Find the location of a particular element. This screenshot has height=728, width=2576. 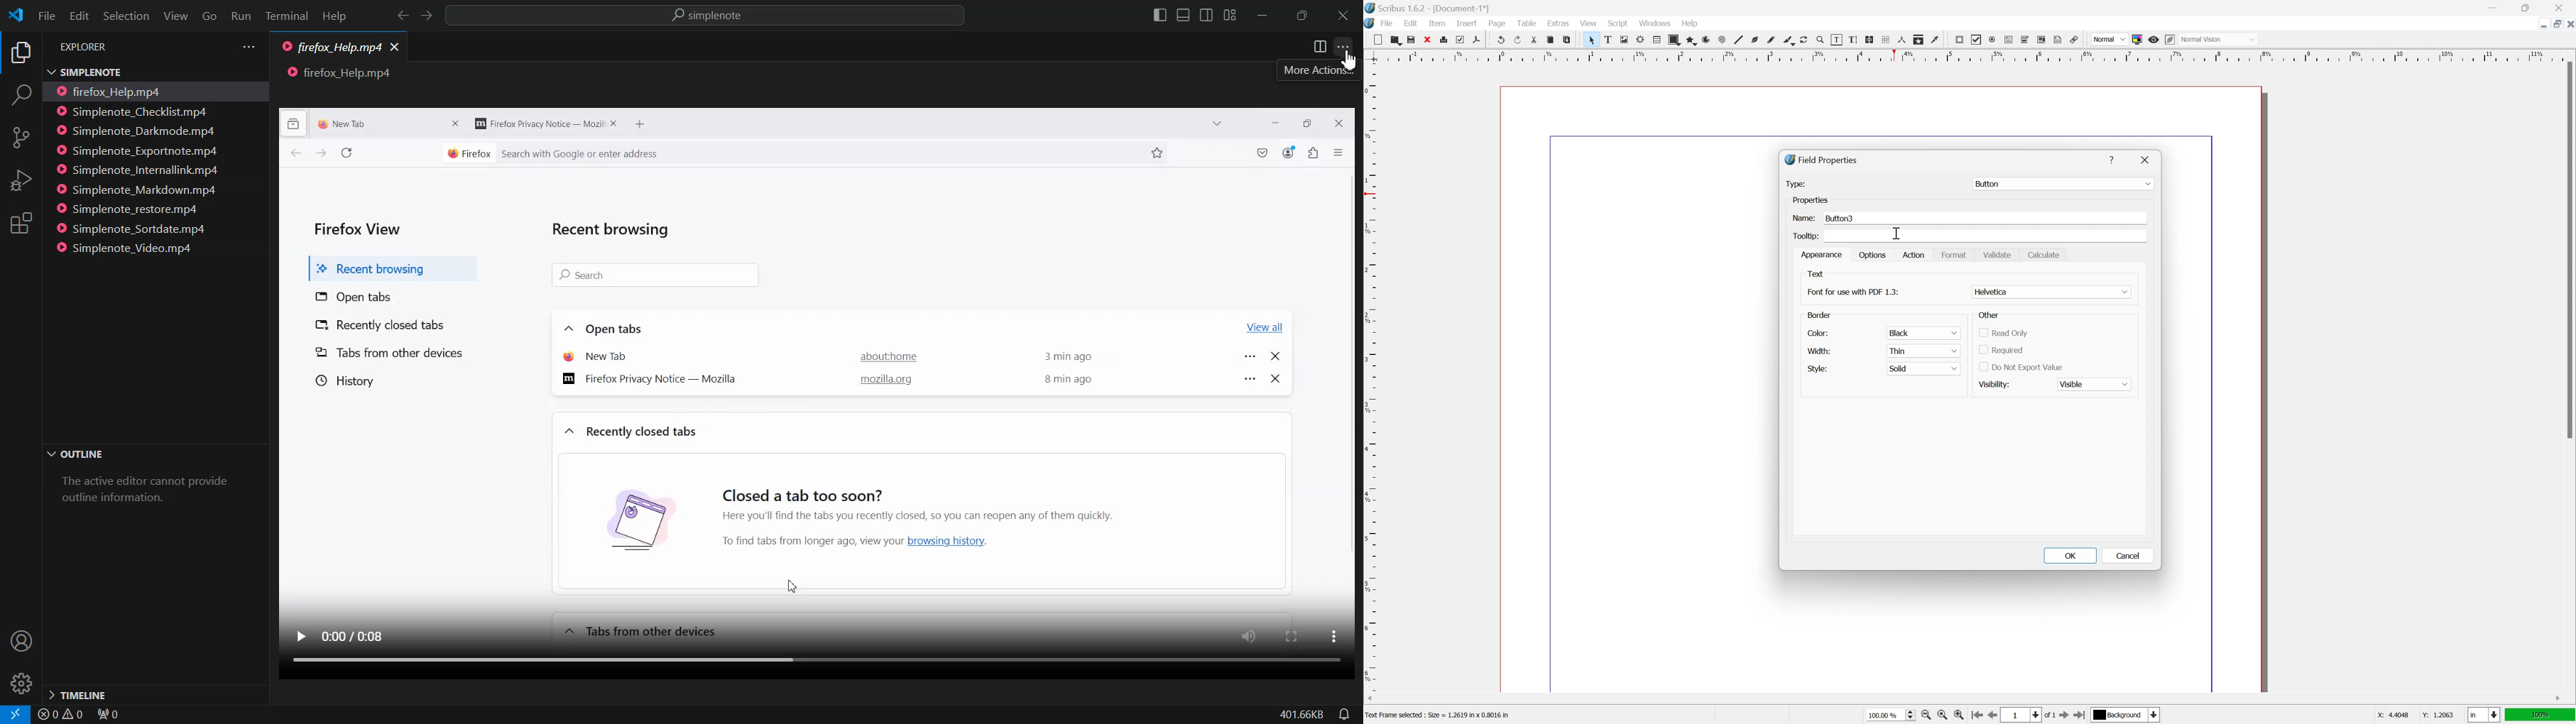

Button is located at coordinates (2062, 183).